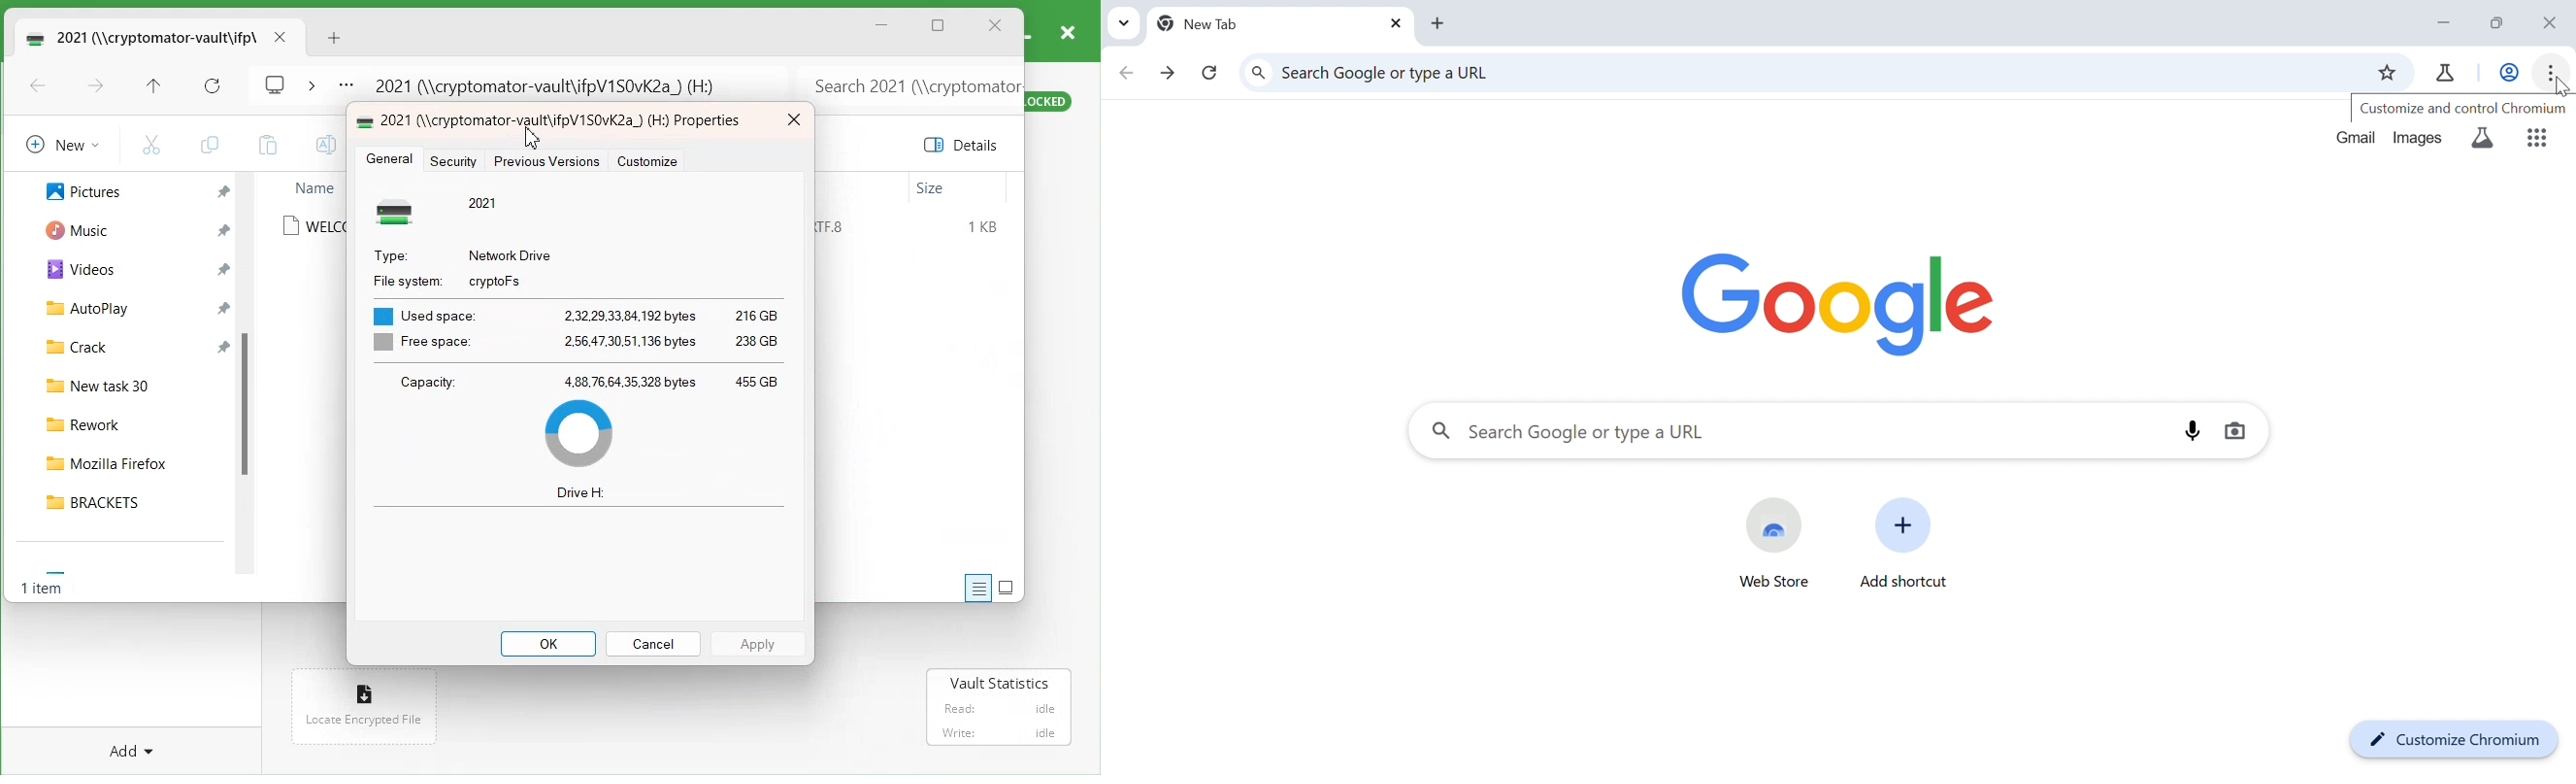 This screenshot has width=2576, height=784. What do you see at coordinates (1394, 25) in the screenshot?
I see `Close` at bounding box center [1394, 25].